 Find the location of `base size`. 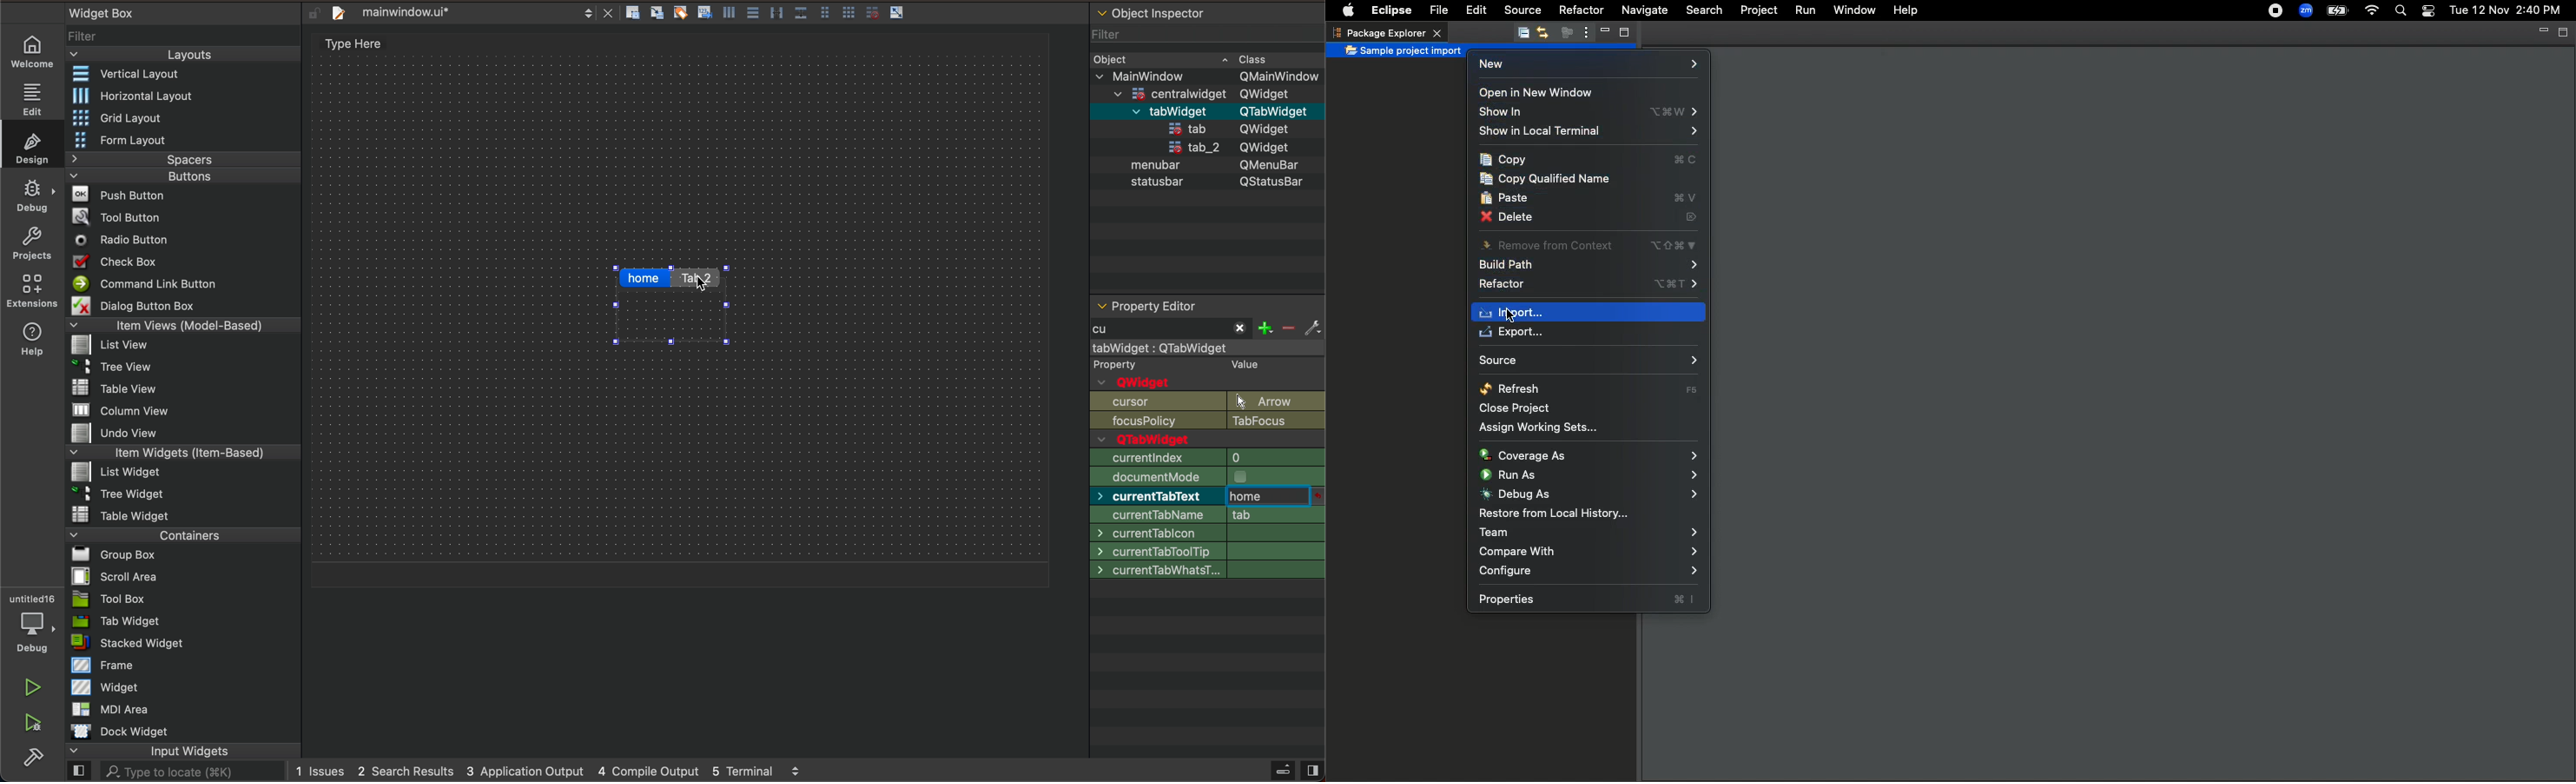

base size is located at coordinates (1207, 549).